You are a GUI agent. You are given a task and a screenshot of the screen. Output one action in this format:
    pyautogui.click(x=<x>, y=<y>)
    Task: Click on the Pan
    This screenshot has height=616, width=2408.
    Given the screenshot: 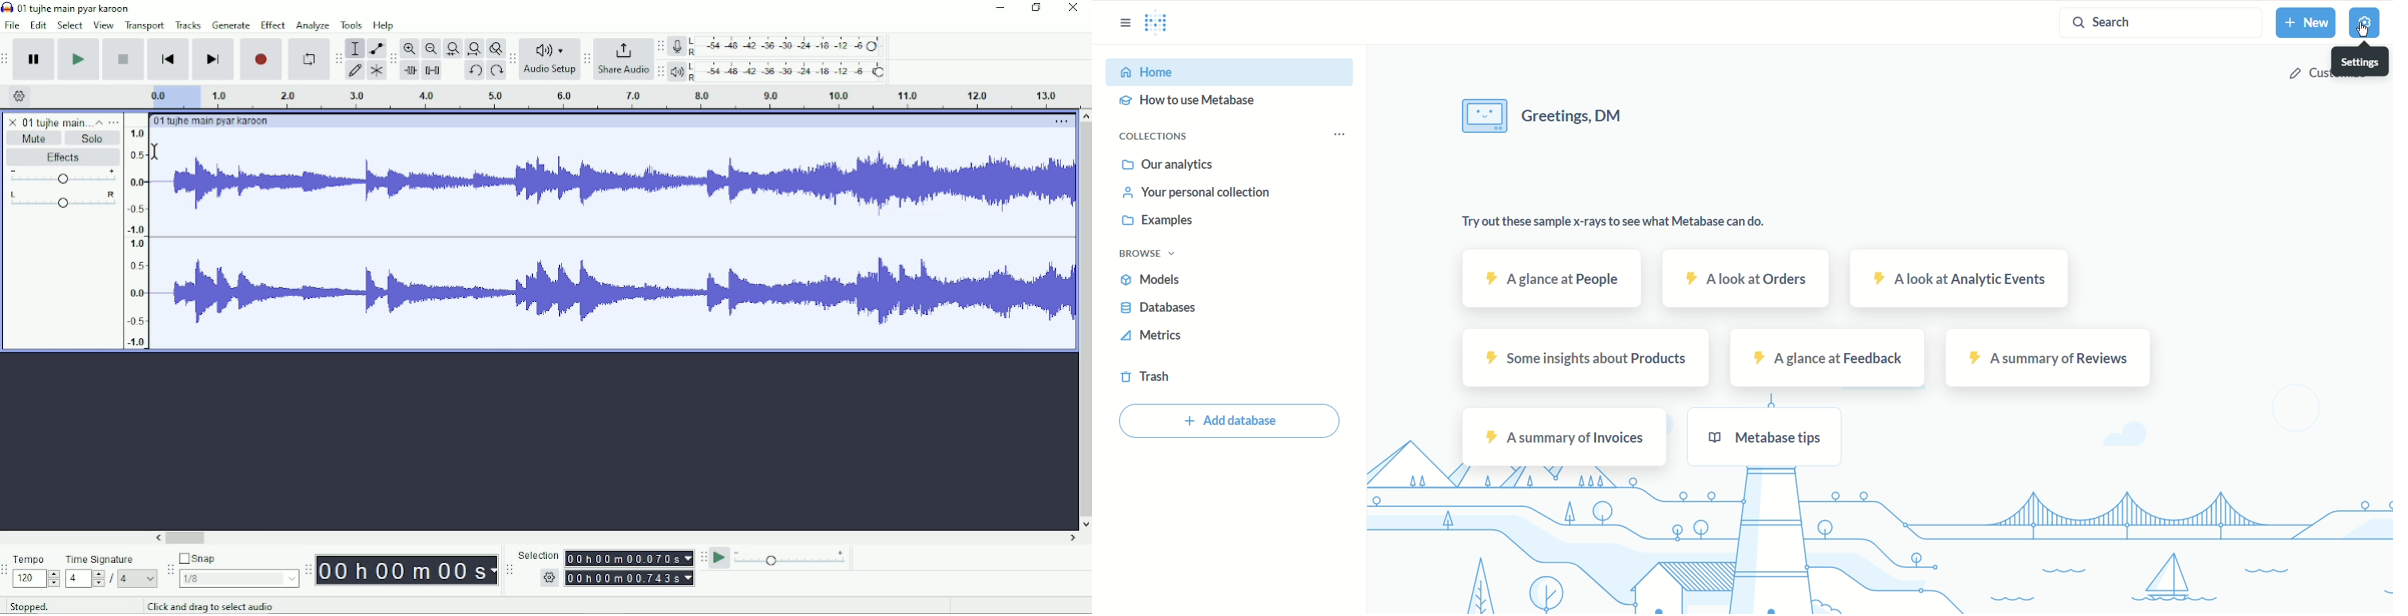 What is the action you would take?
    pyautogui.click(x=62, y=201)
    